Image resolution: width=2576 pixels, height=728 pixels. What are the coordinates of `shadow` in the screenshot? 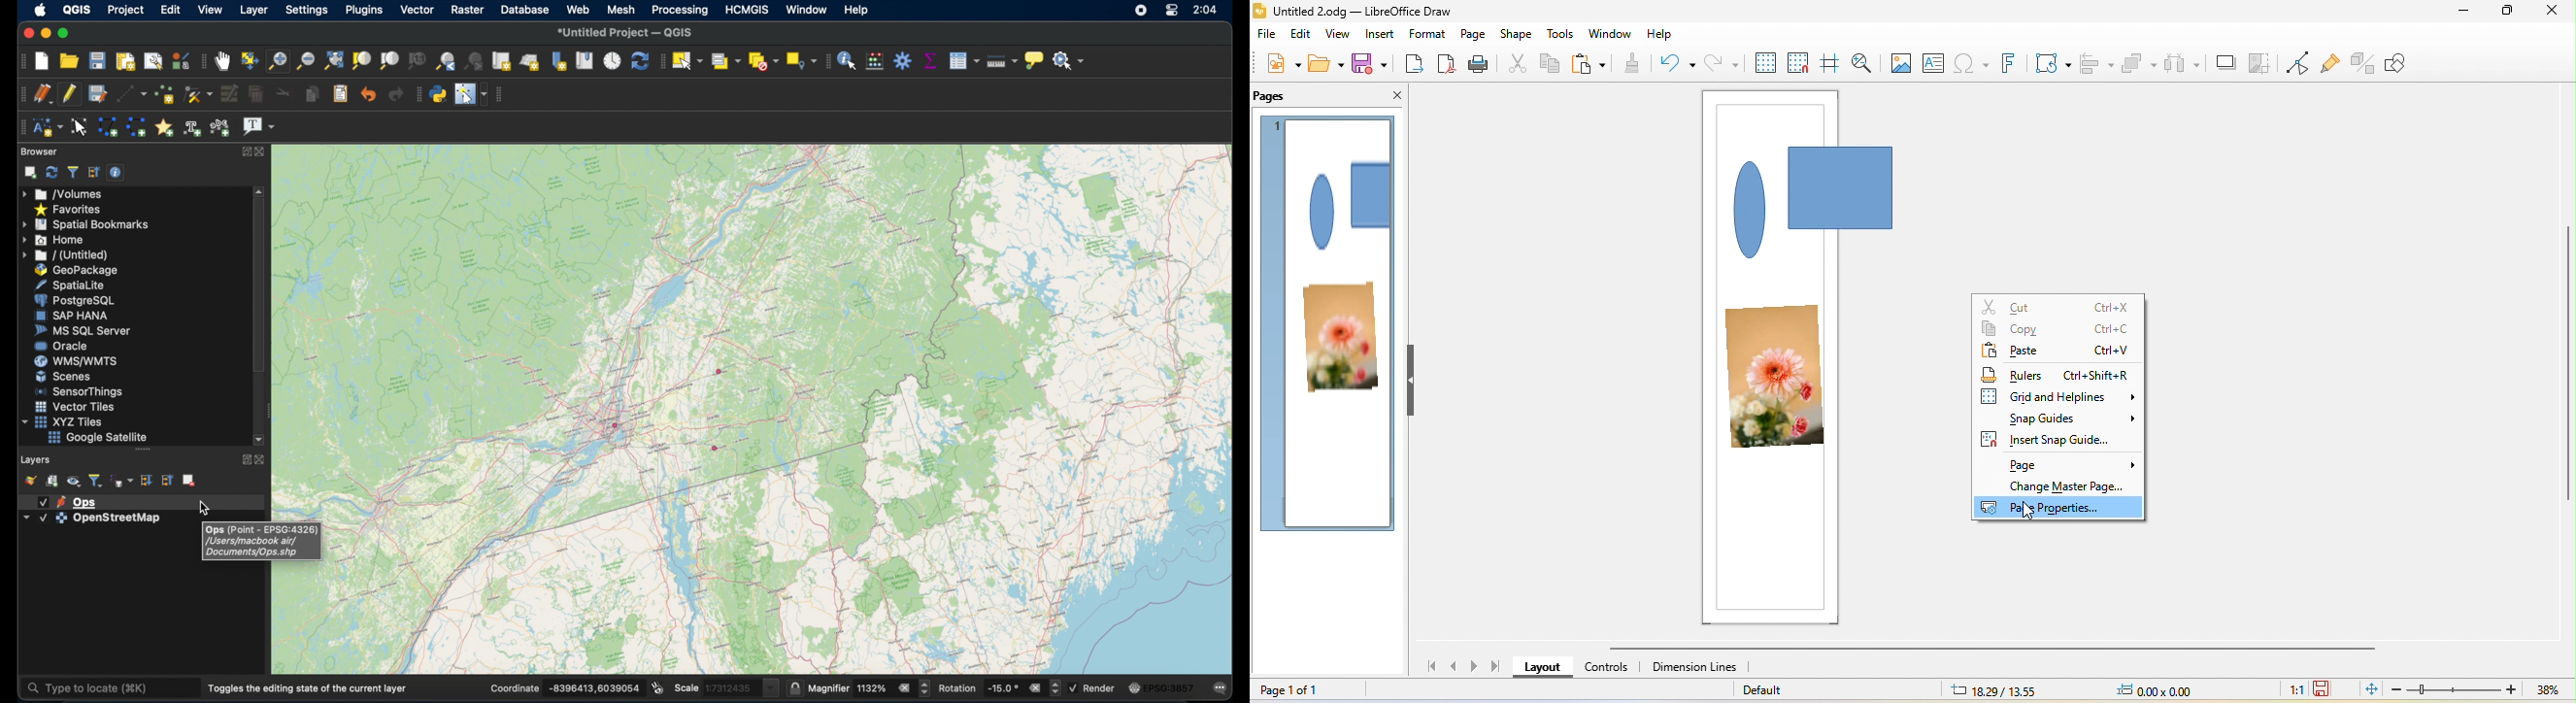 It's located at (2225, 57).